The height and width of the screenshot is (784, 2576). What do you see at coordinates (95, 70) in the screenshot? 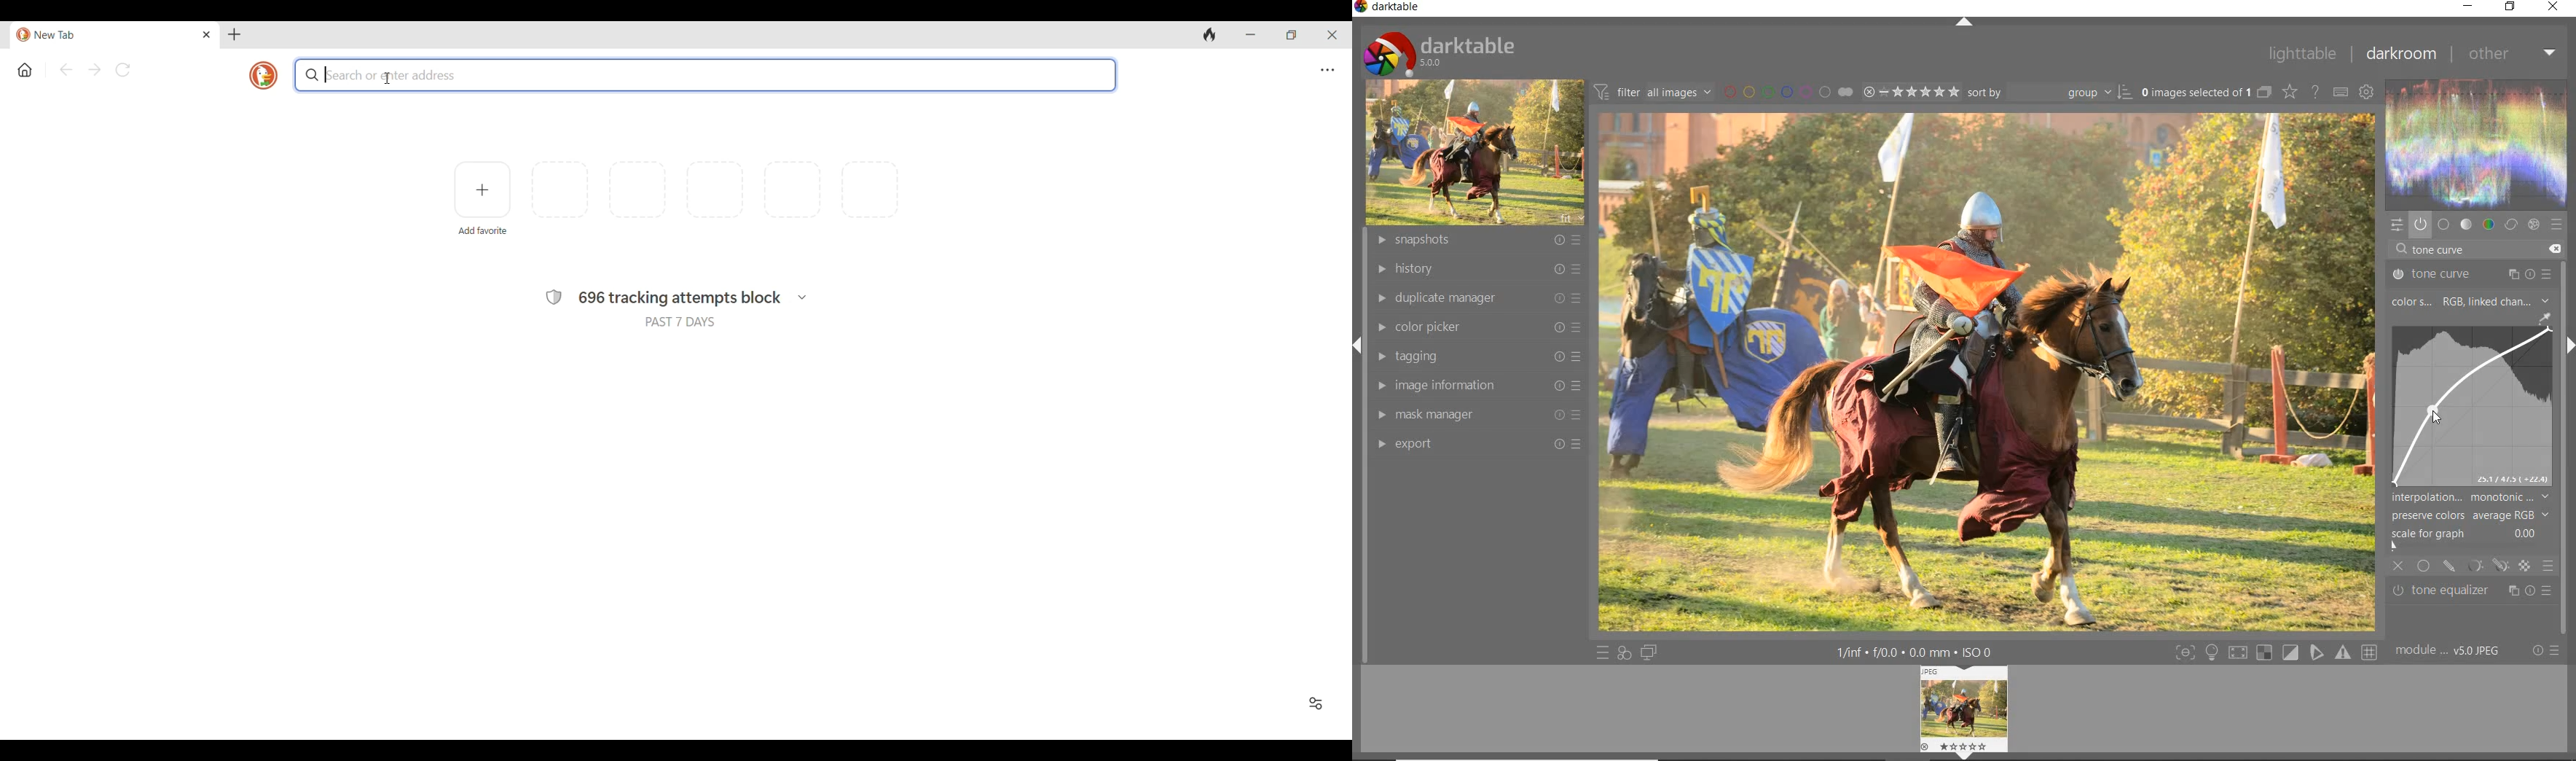
I see `Go forward` at bounding box center [95, 70].